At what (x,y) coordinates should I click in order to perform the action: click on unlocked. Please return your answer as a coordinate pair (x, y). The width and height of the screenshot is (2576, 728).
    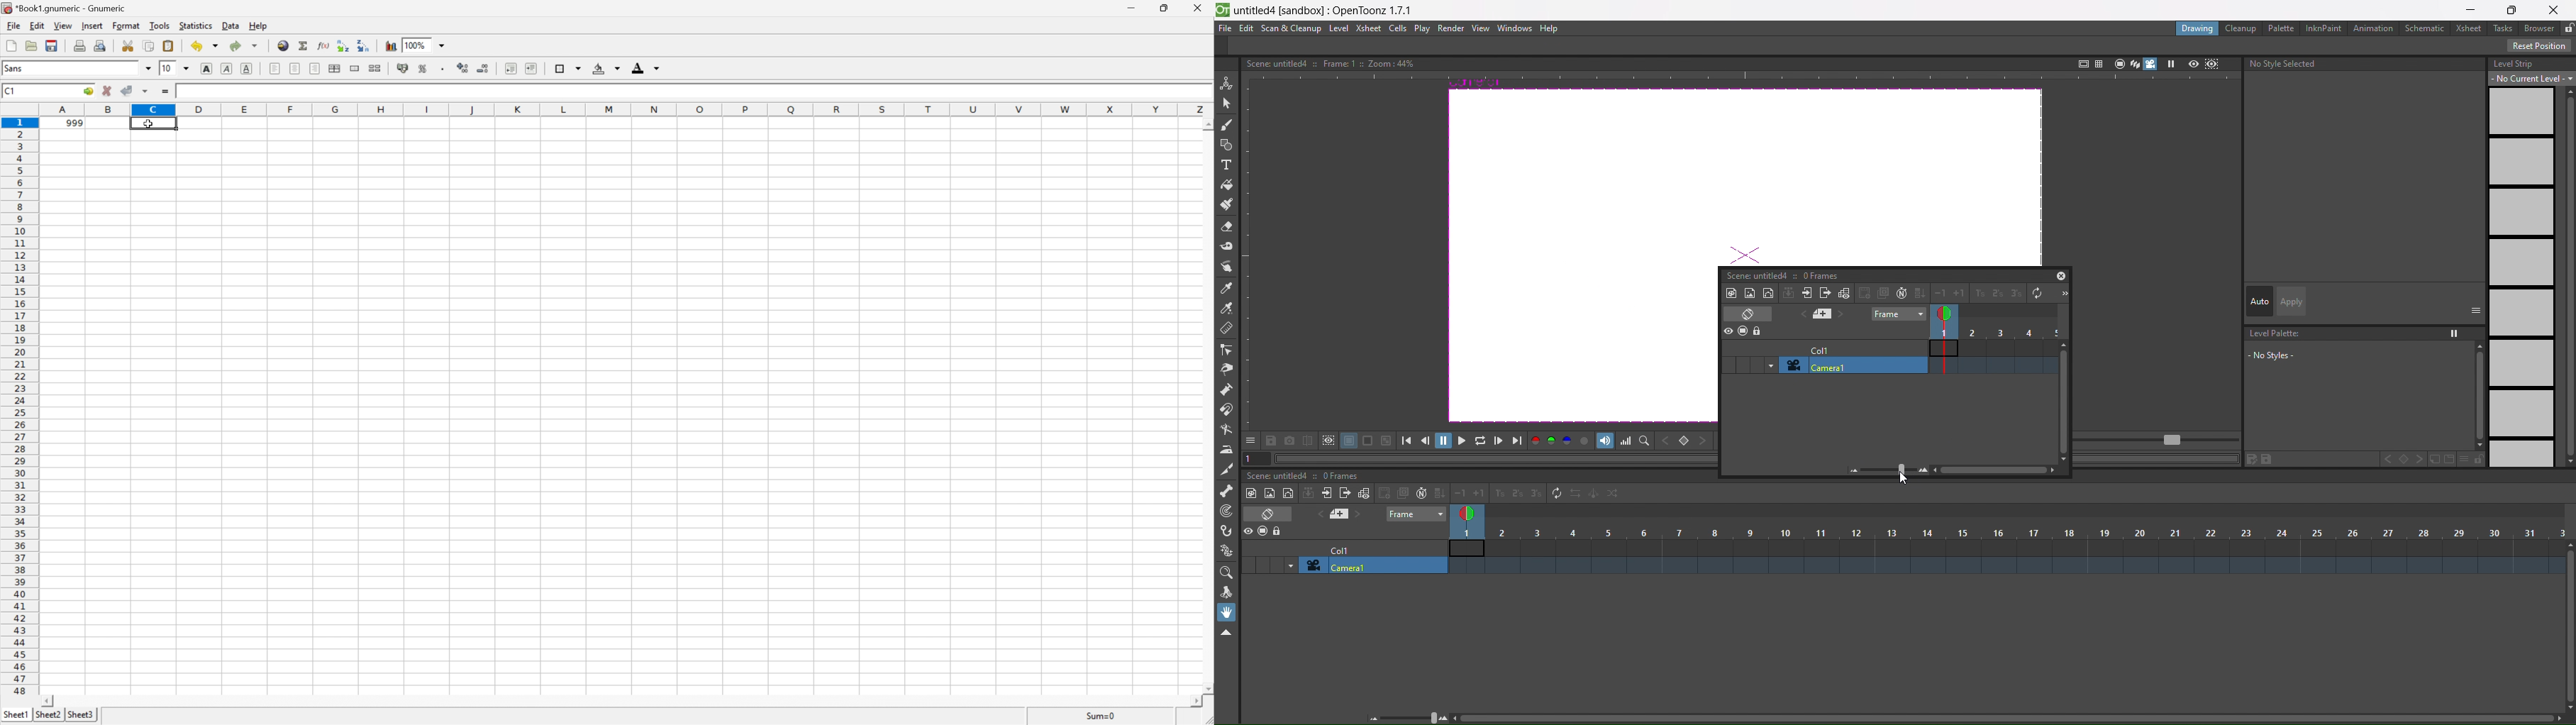
    Looking at the image, I should click on (2567, 26).